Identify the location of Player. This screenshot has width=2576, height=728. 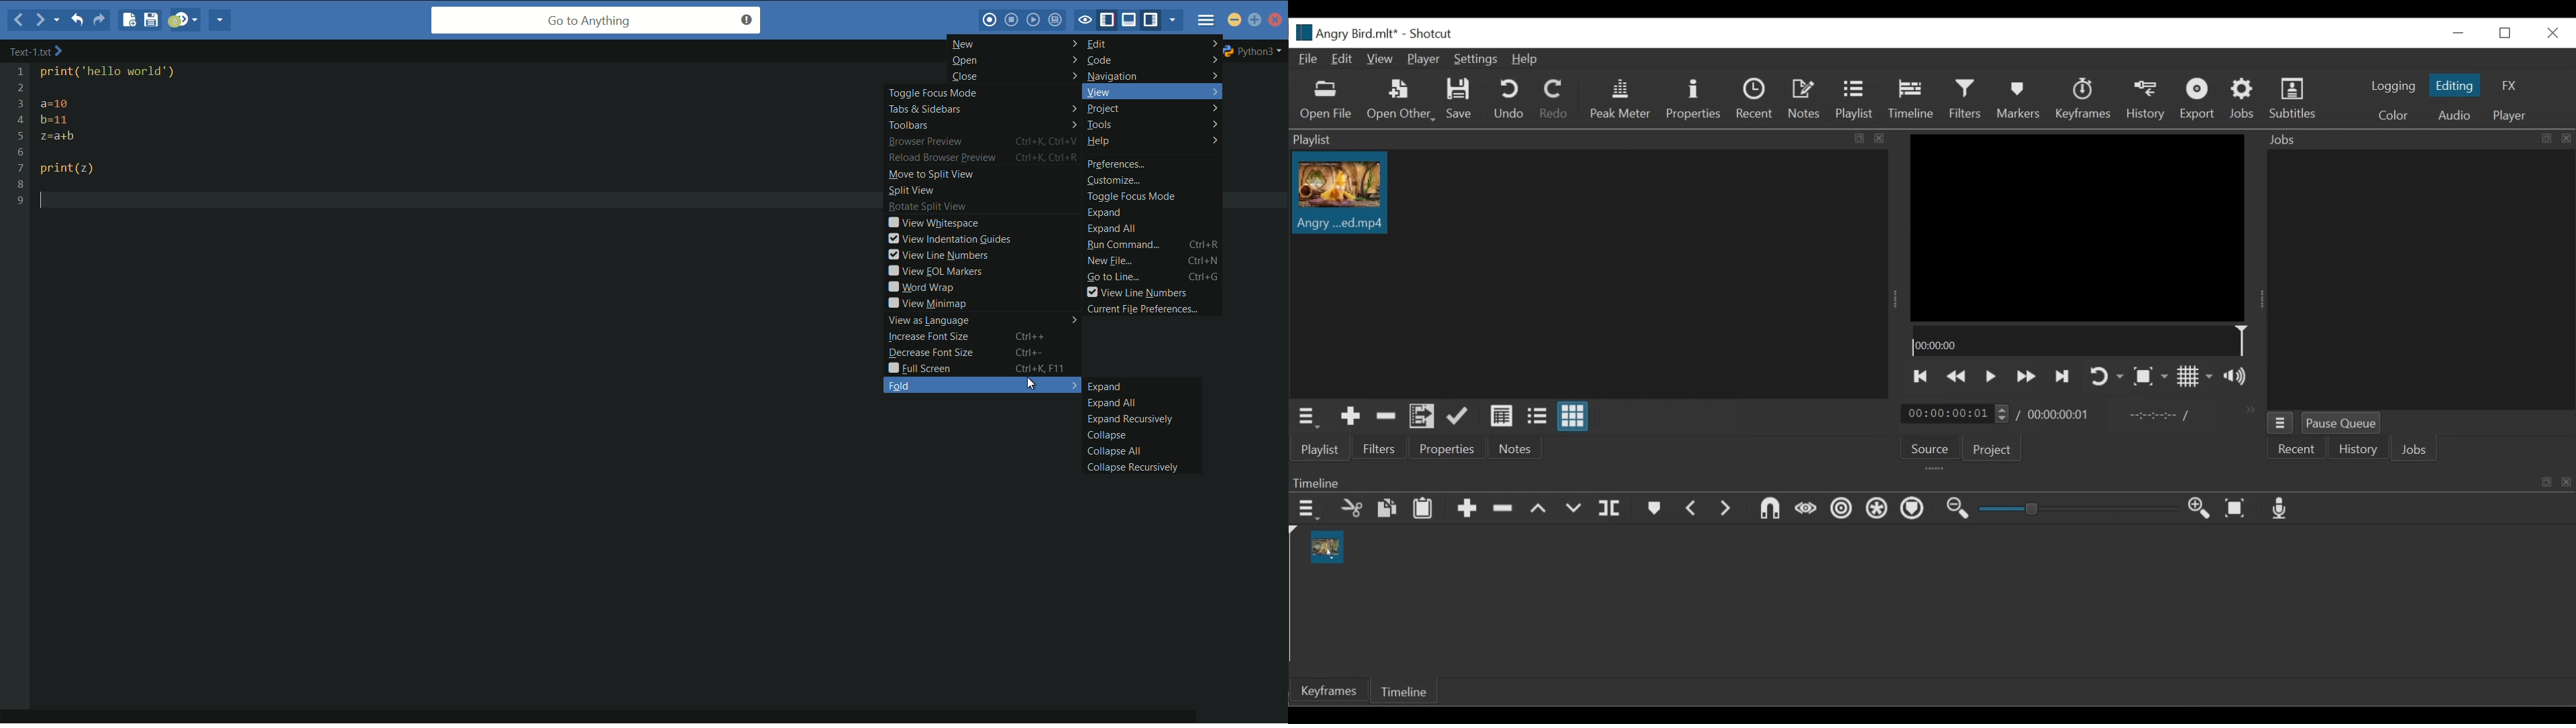
(1423, 58).